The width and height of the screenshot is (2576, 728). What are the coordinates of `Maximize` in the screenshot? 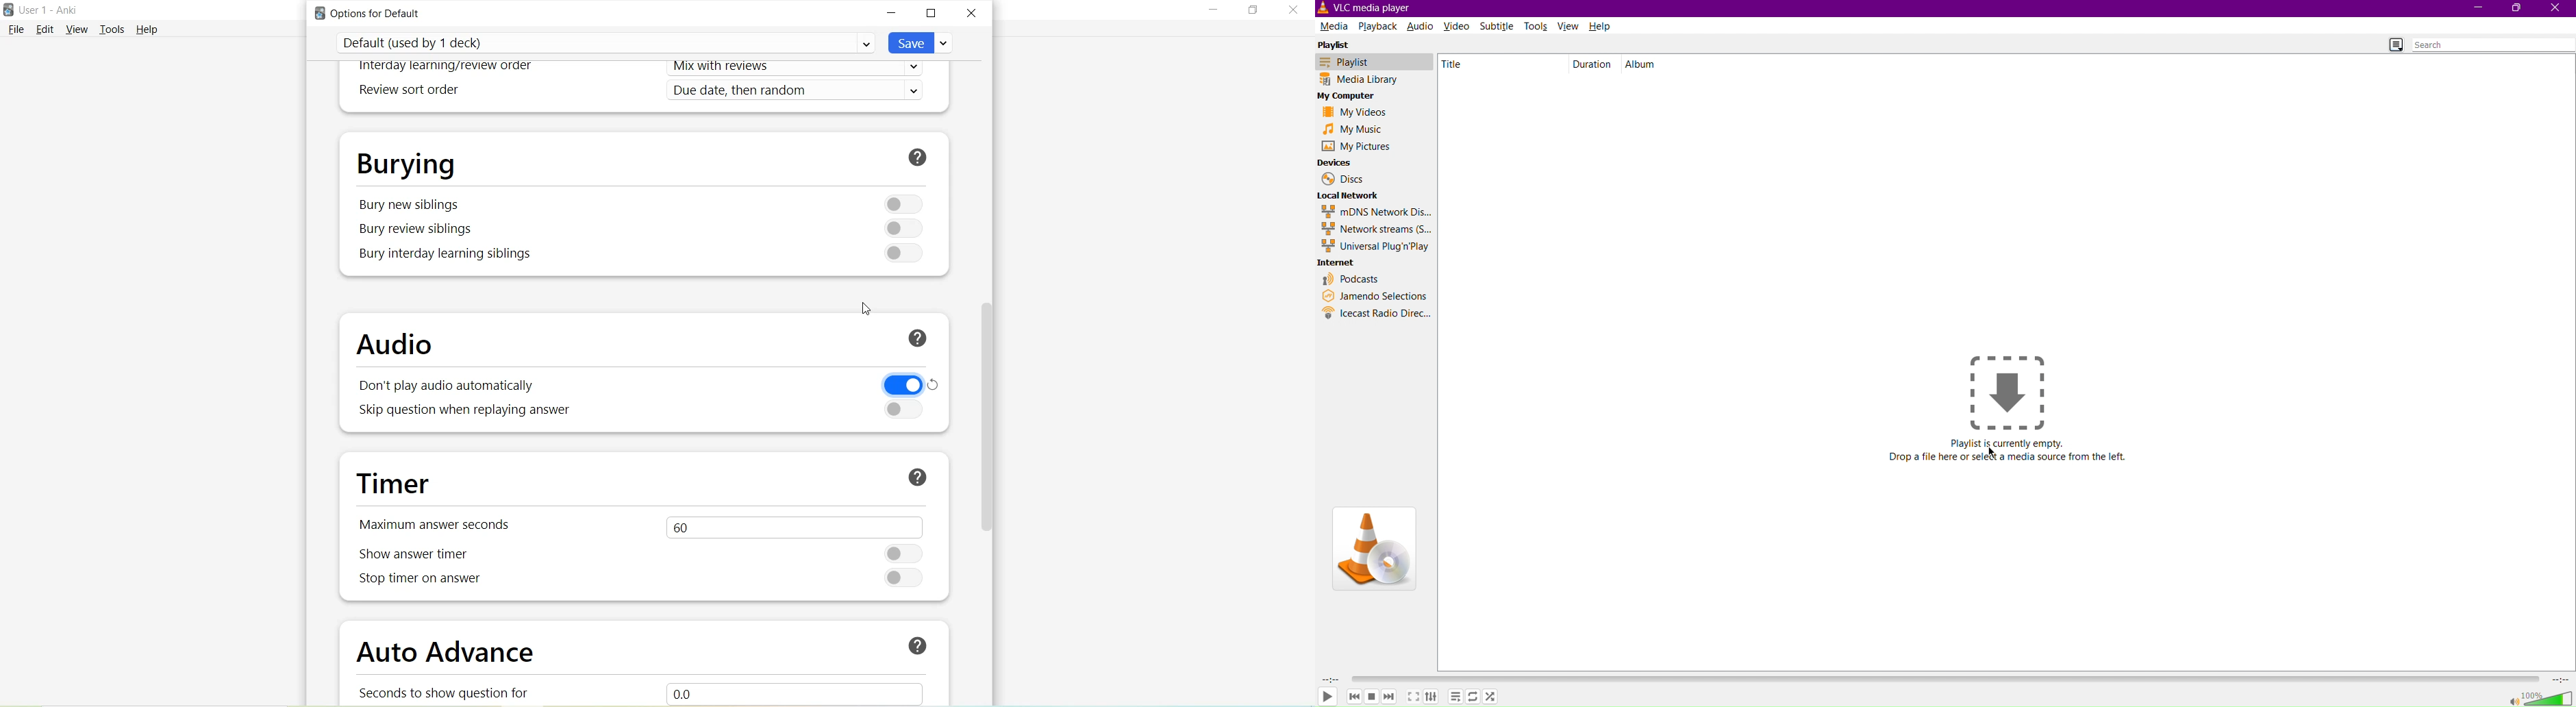 It's located at (1253, 10).